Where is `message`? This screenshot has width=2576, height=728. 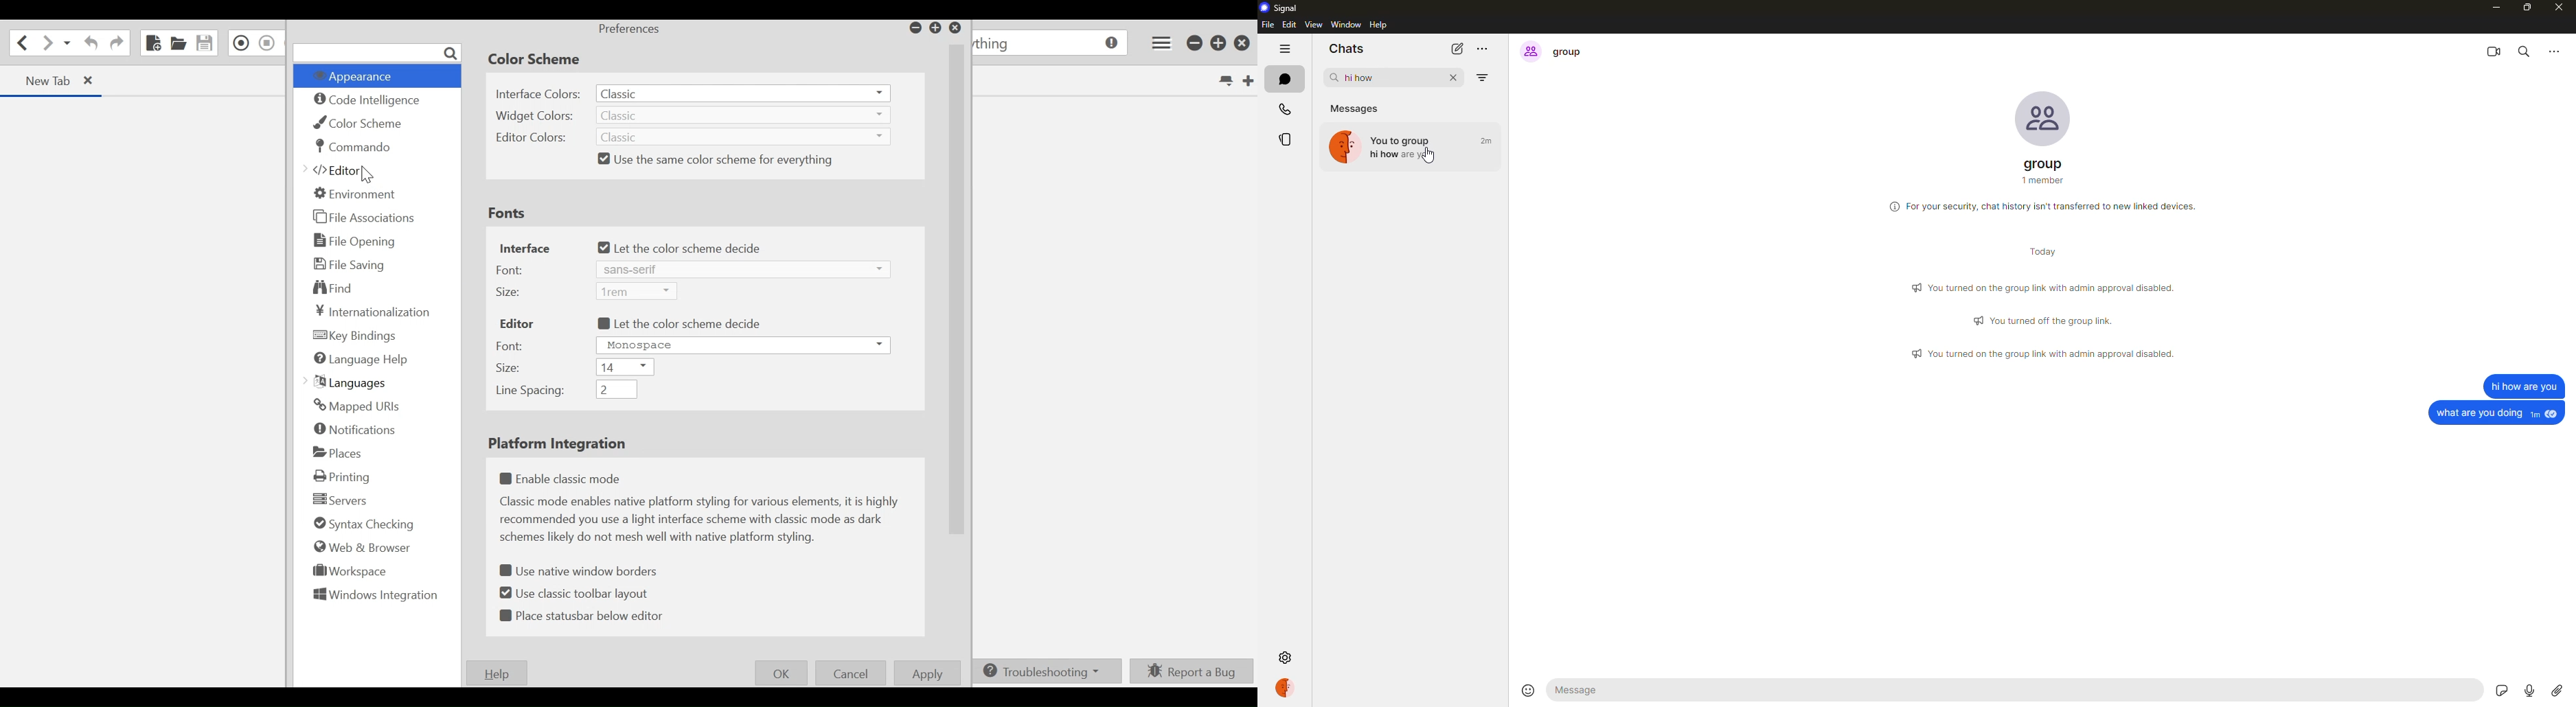 message is located at coordinates (2522, 385).